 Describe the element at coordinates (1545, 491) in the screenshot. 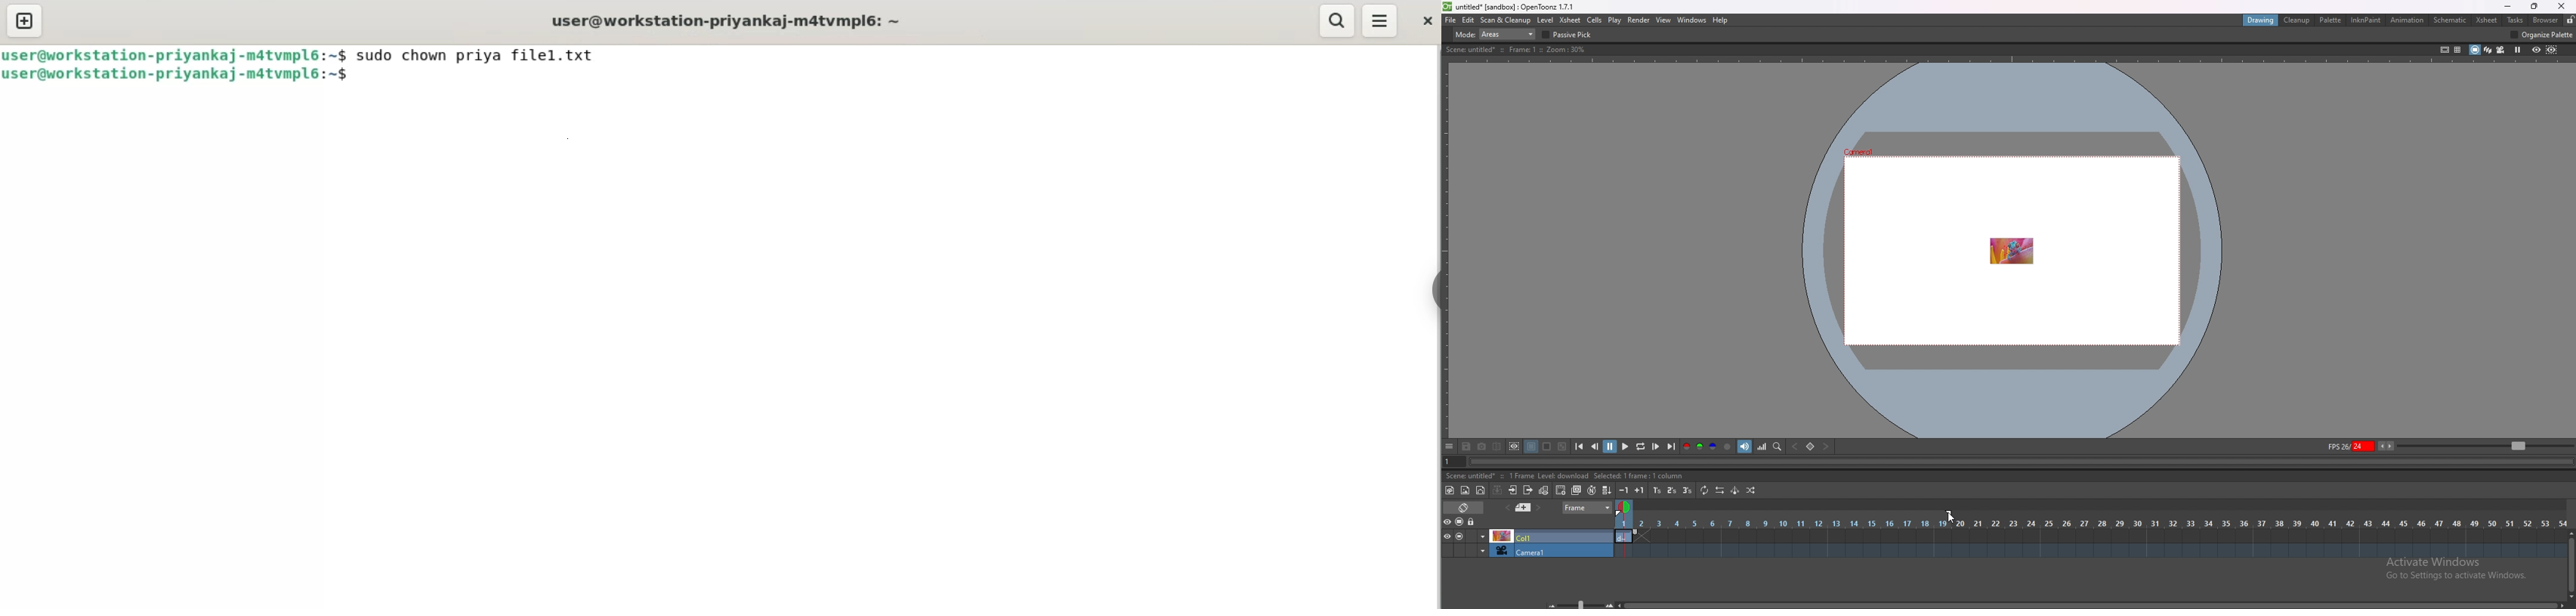

I see `toggle edit in place` at that location.